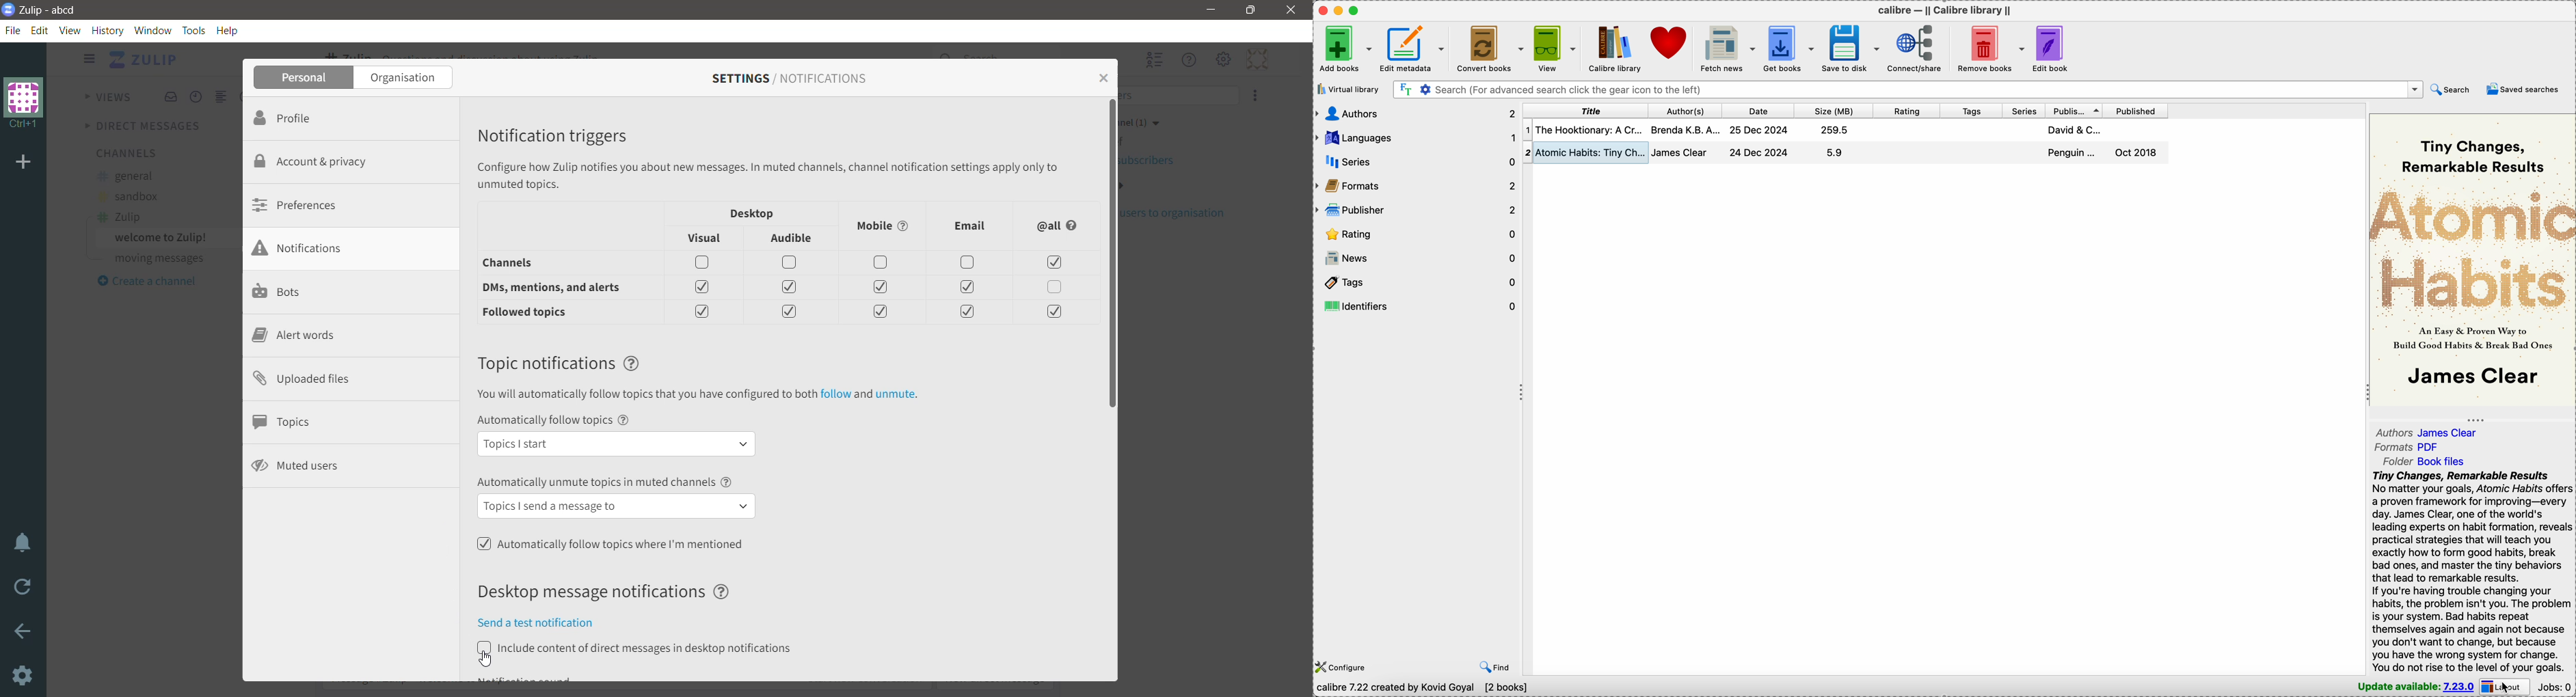  I want to click on Bots, so click(280, 292).